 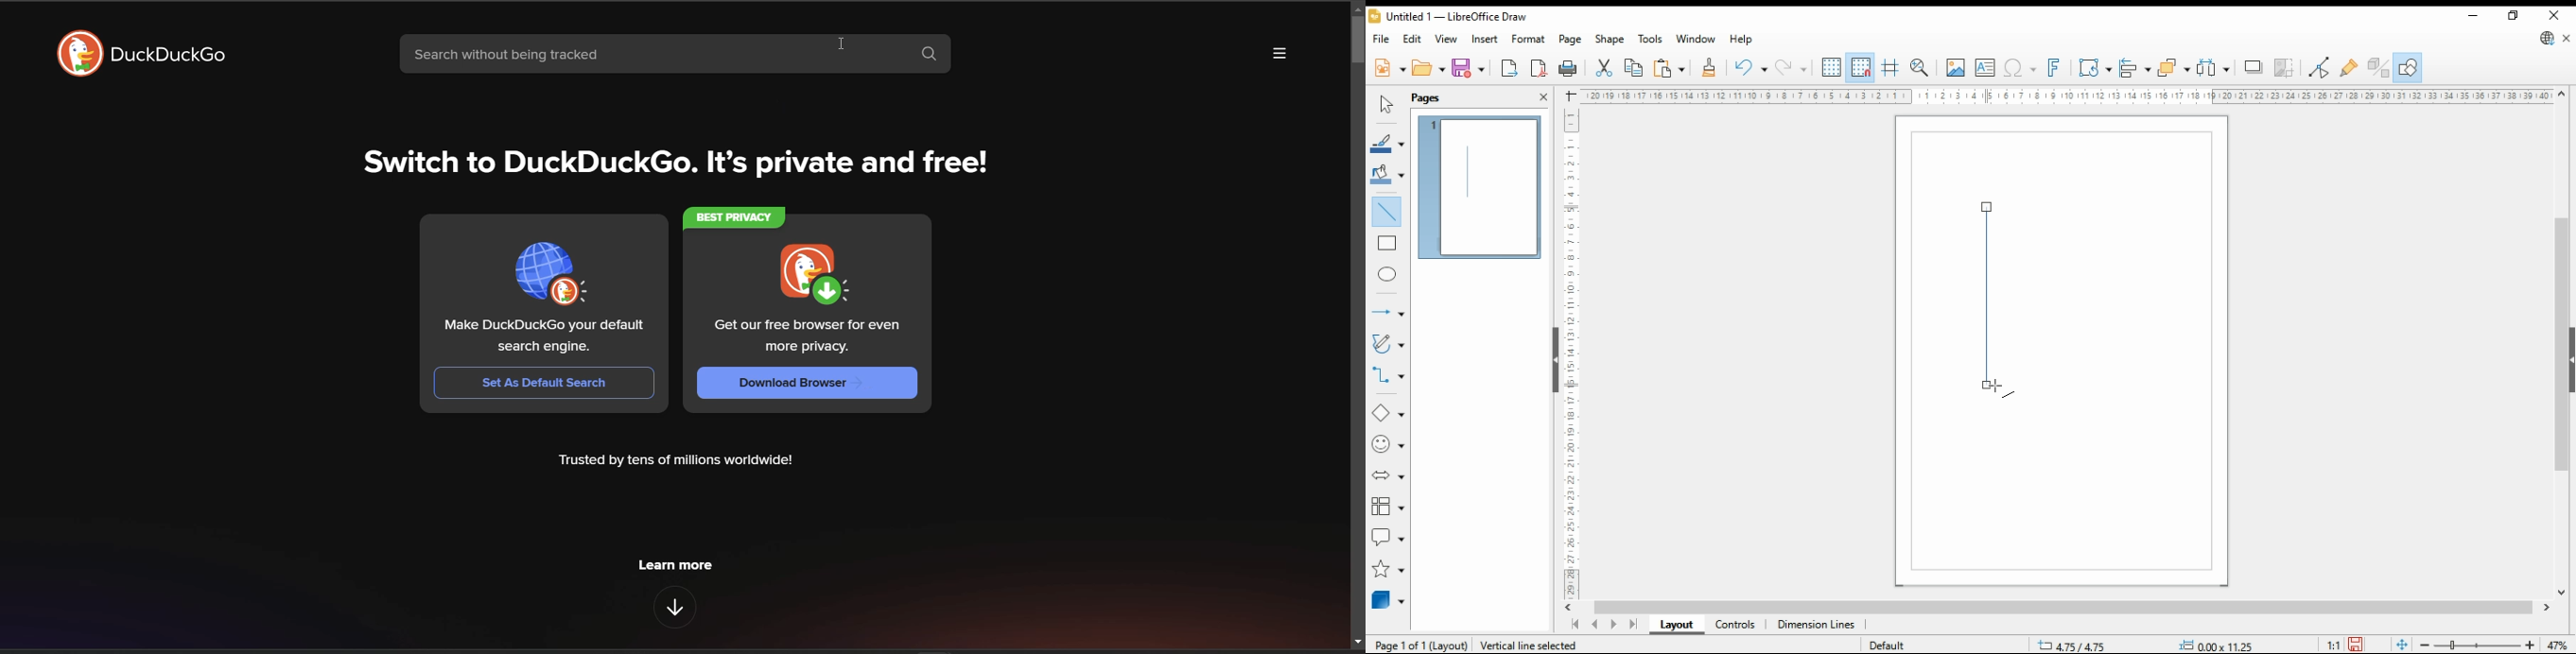 I want to click on insert text box, so click(x=1985, y=68).